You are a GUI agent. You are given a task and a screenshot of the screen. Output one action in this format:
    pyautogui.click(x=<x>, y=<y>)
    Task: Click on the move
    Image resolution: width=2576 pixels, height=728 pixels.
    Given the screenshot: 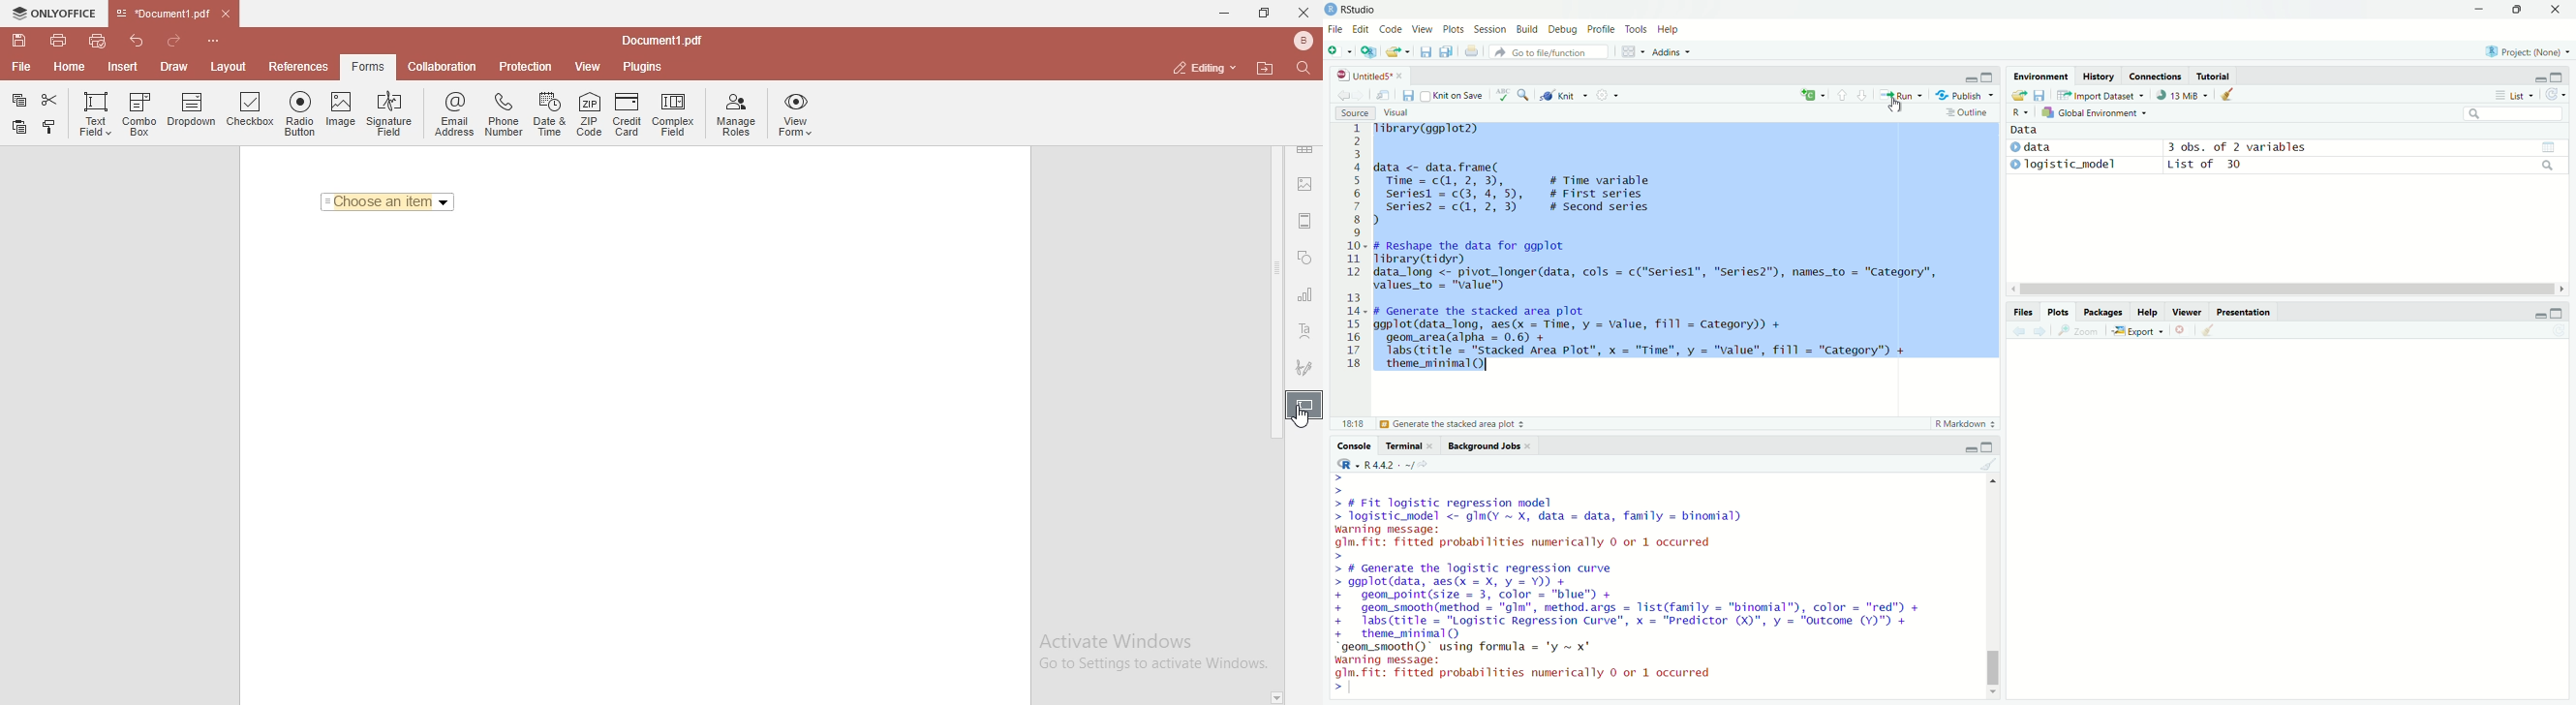 What is the action you would take?
    pyautogui.click(x=2064, y=96)
    